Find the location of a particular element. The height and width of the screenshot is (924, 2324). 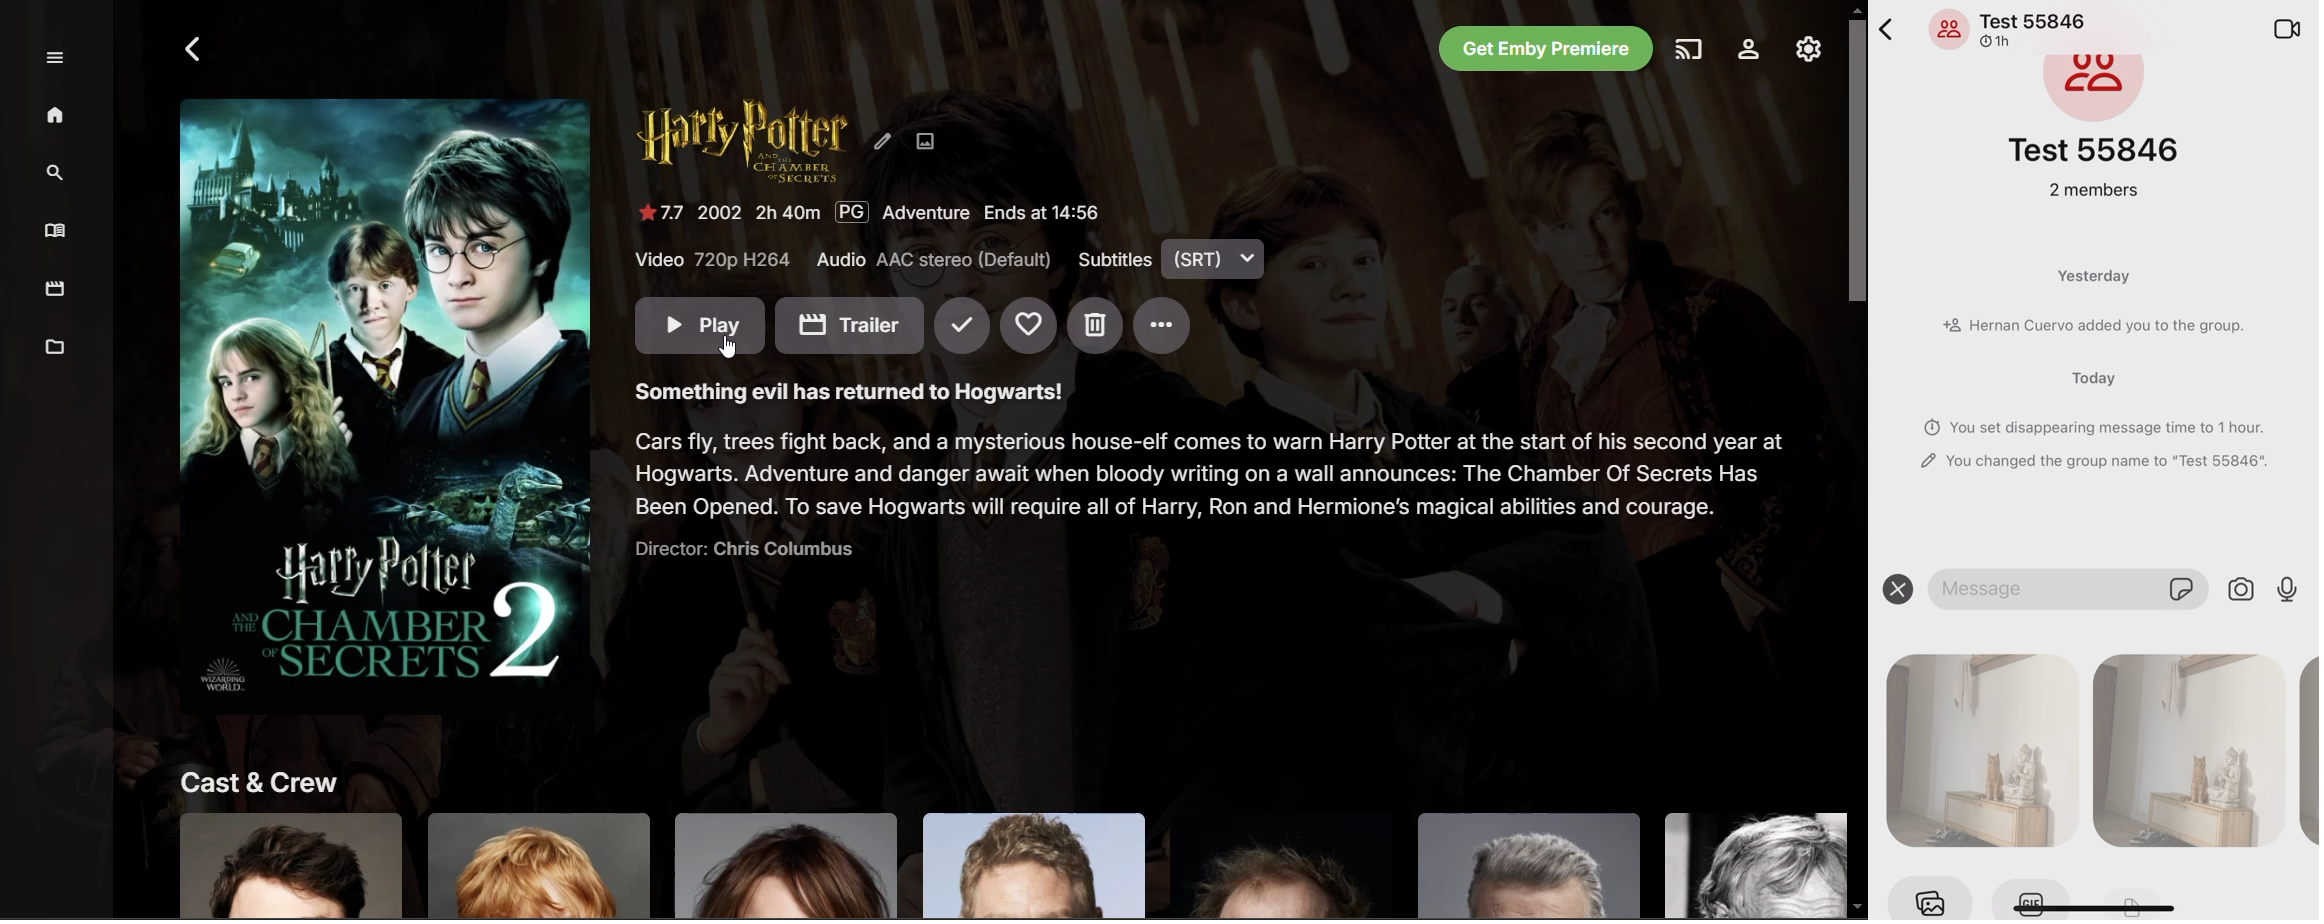

image is located at coordinates (2190, 746).